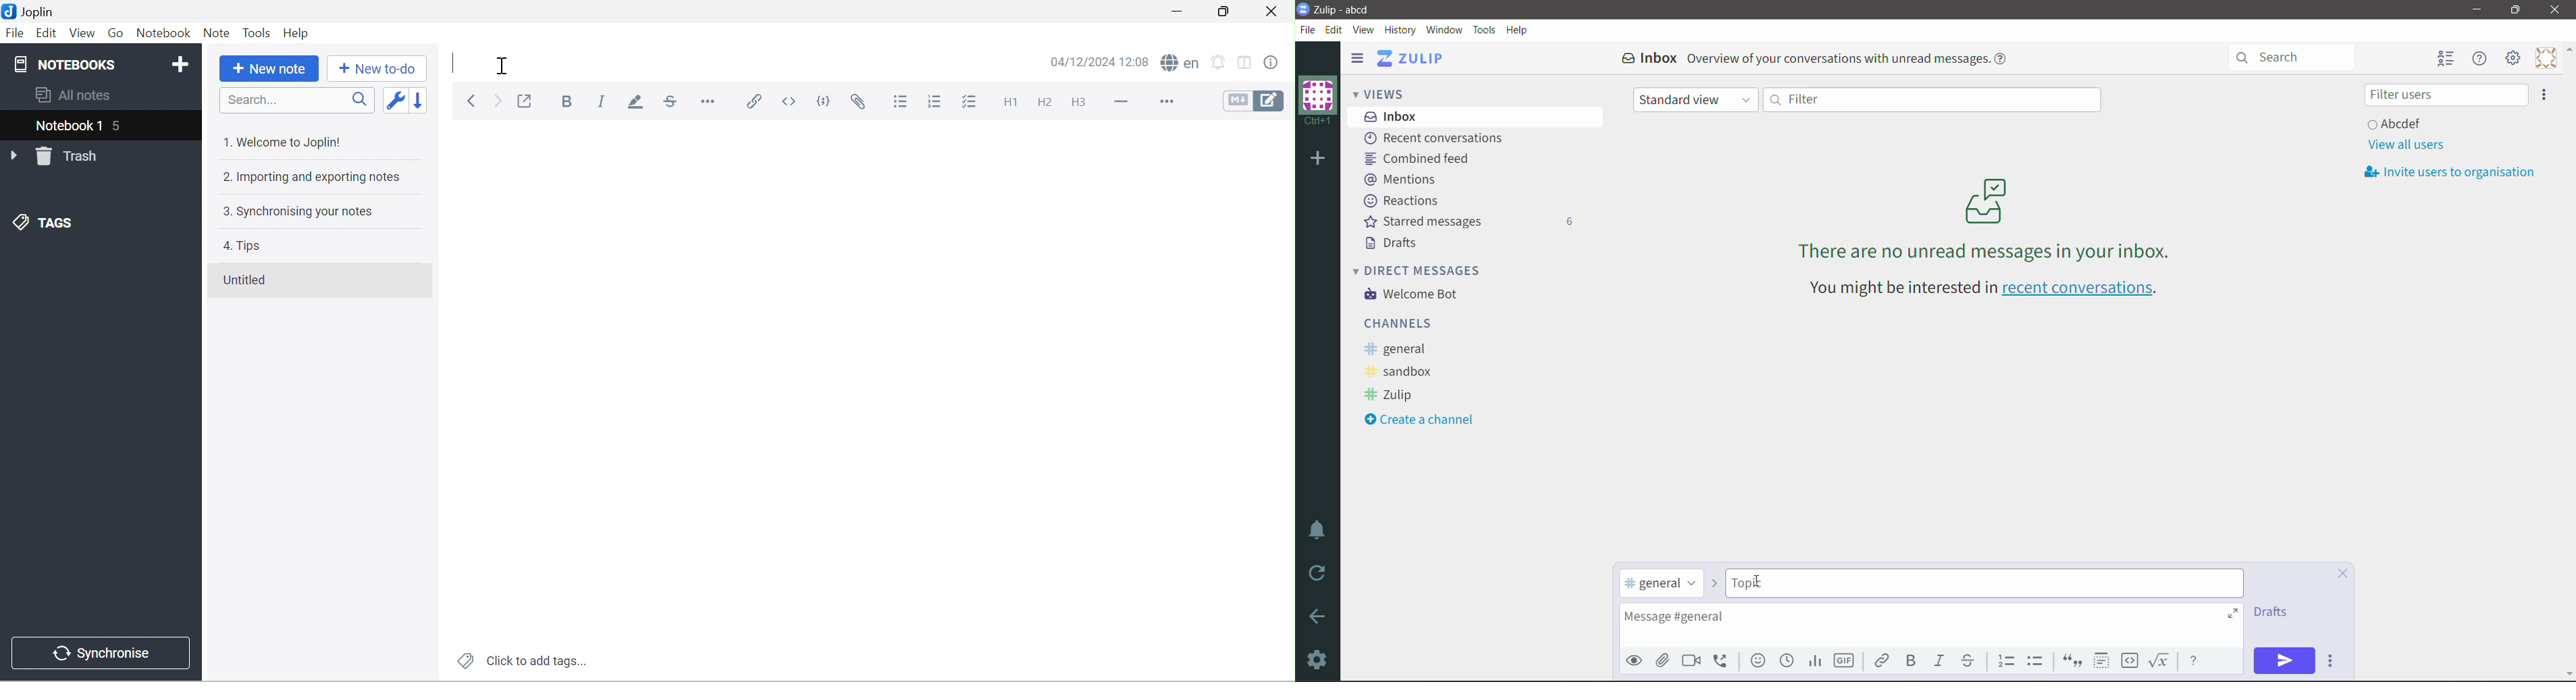  Describe the element at coordinates (1882, 659) in the screenshot. I see `Link` at that location.